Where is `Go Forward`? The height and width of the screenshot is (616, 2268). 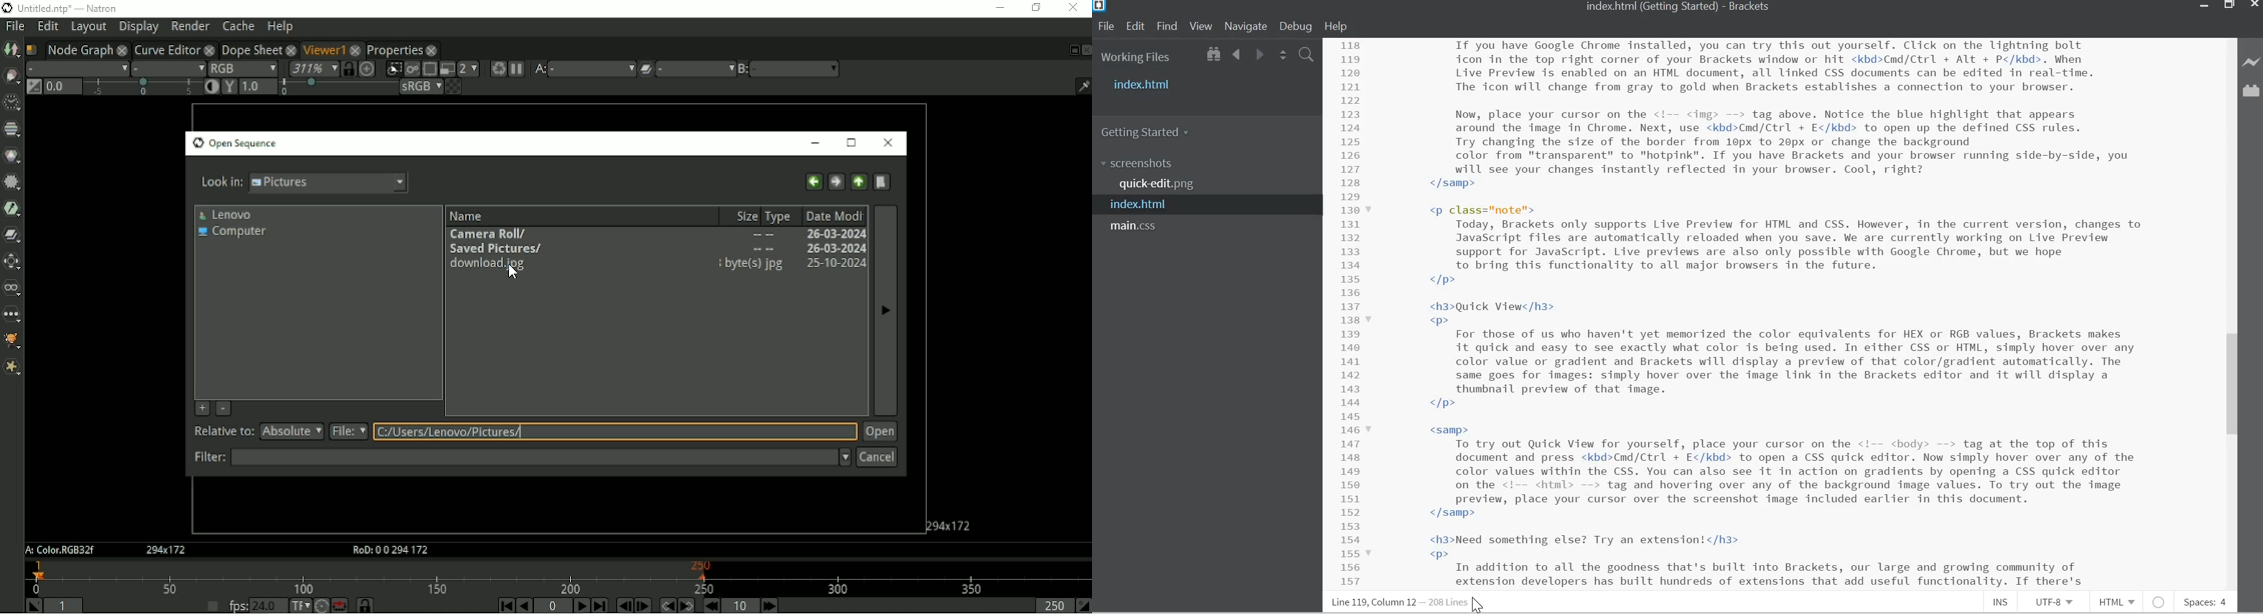
Go Forward is located at coordinates (1259, 54).